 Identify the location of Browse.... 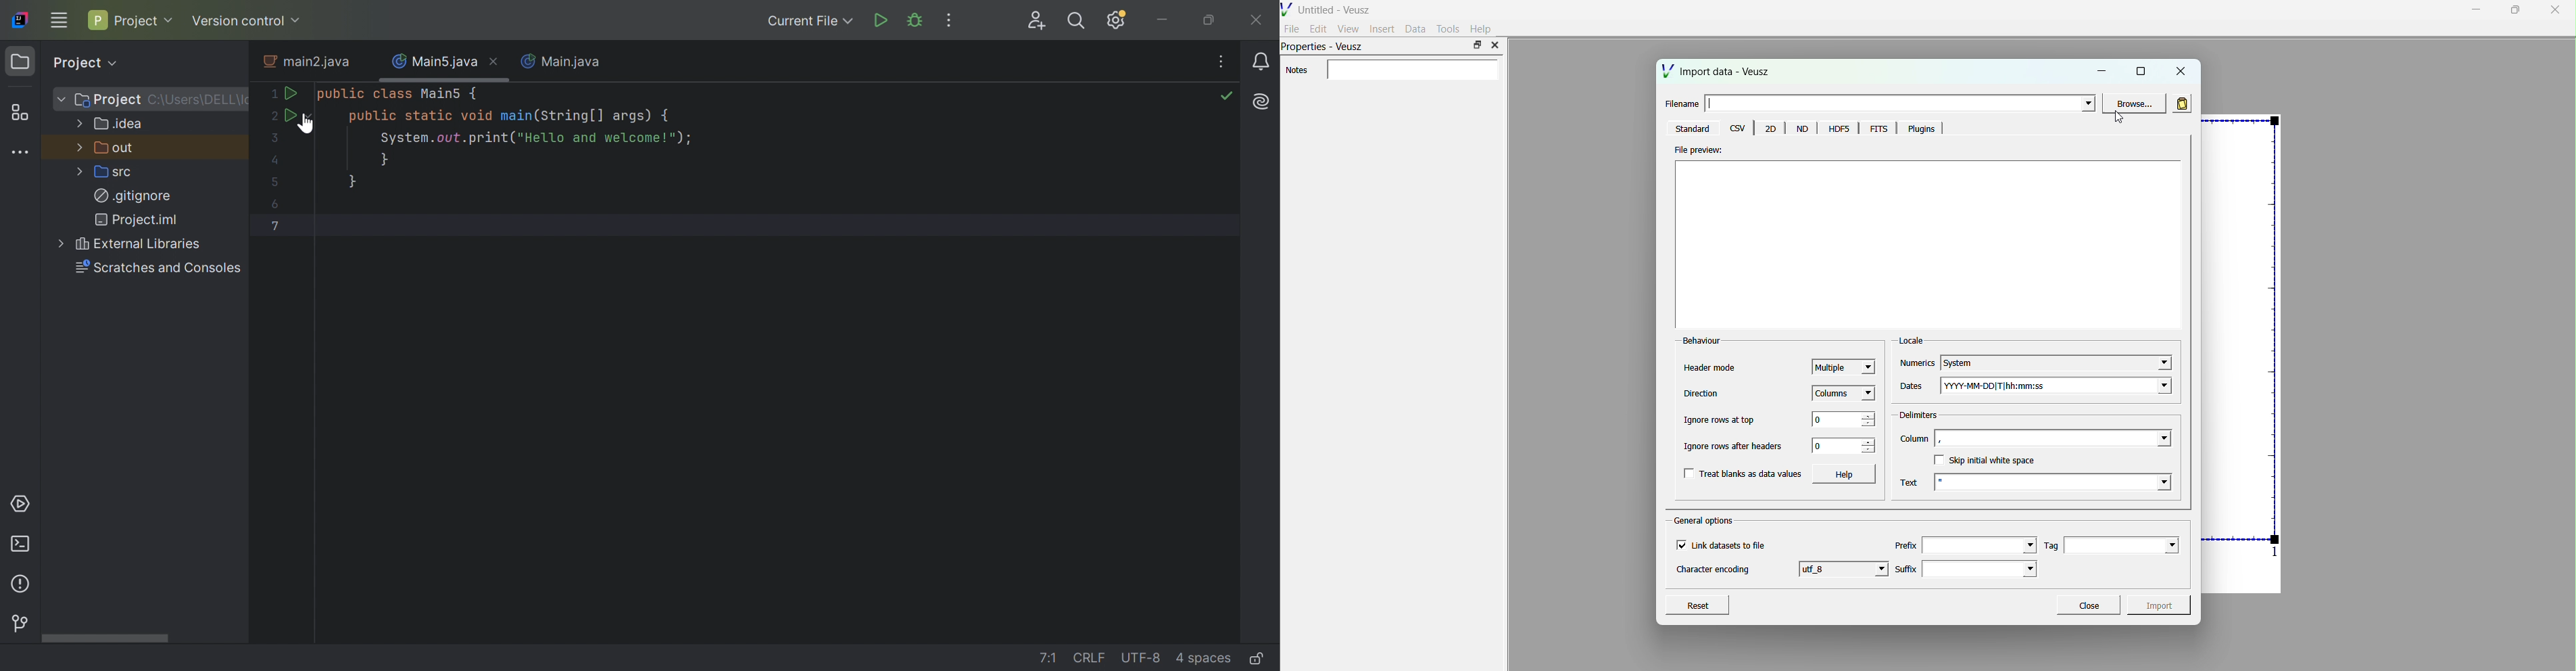
(2132, 103).